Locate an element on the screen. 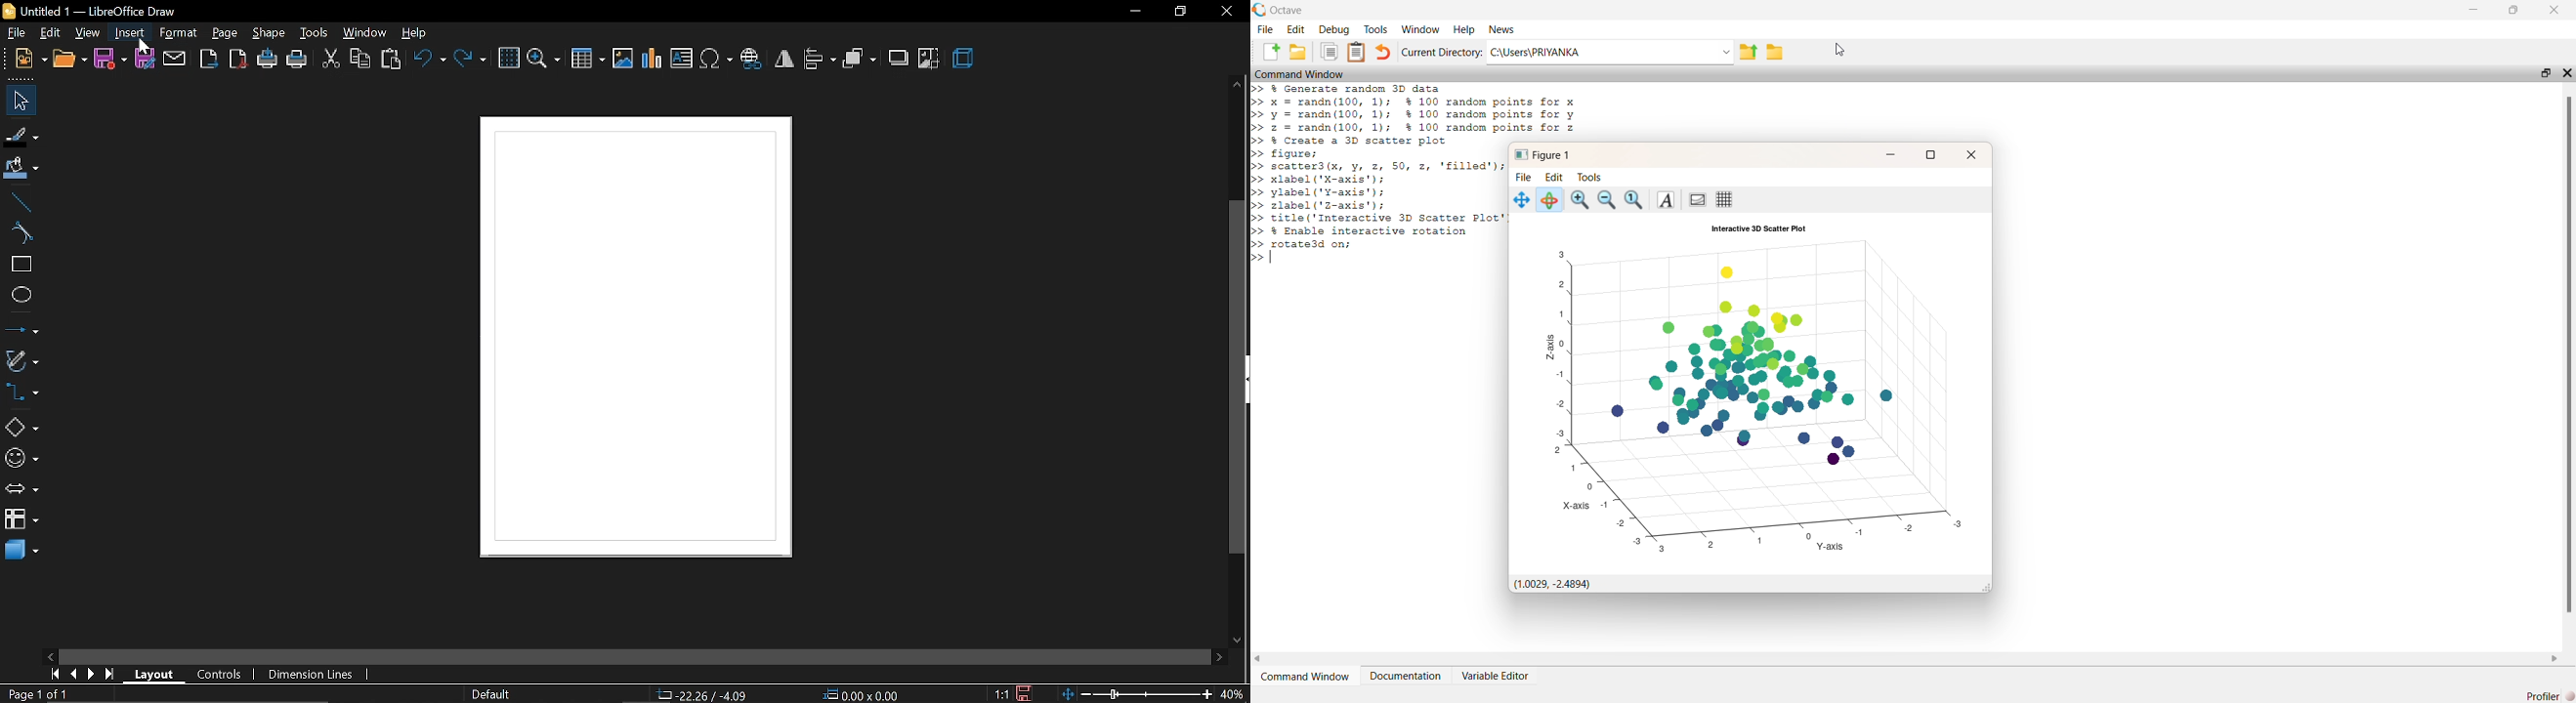 Image resolution: width=2576 pixels, height=728 pixels. move left is located at coordinates (50, 656).